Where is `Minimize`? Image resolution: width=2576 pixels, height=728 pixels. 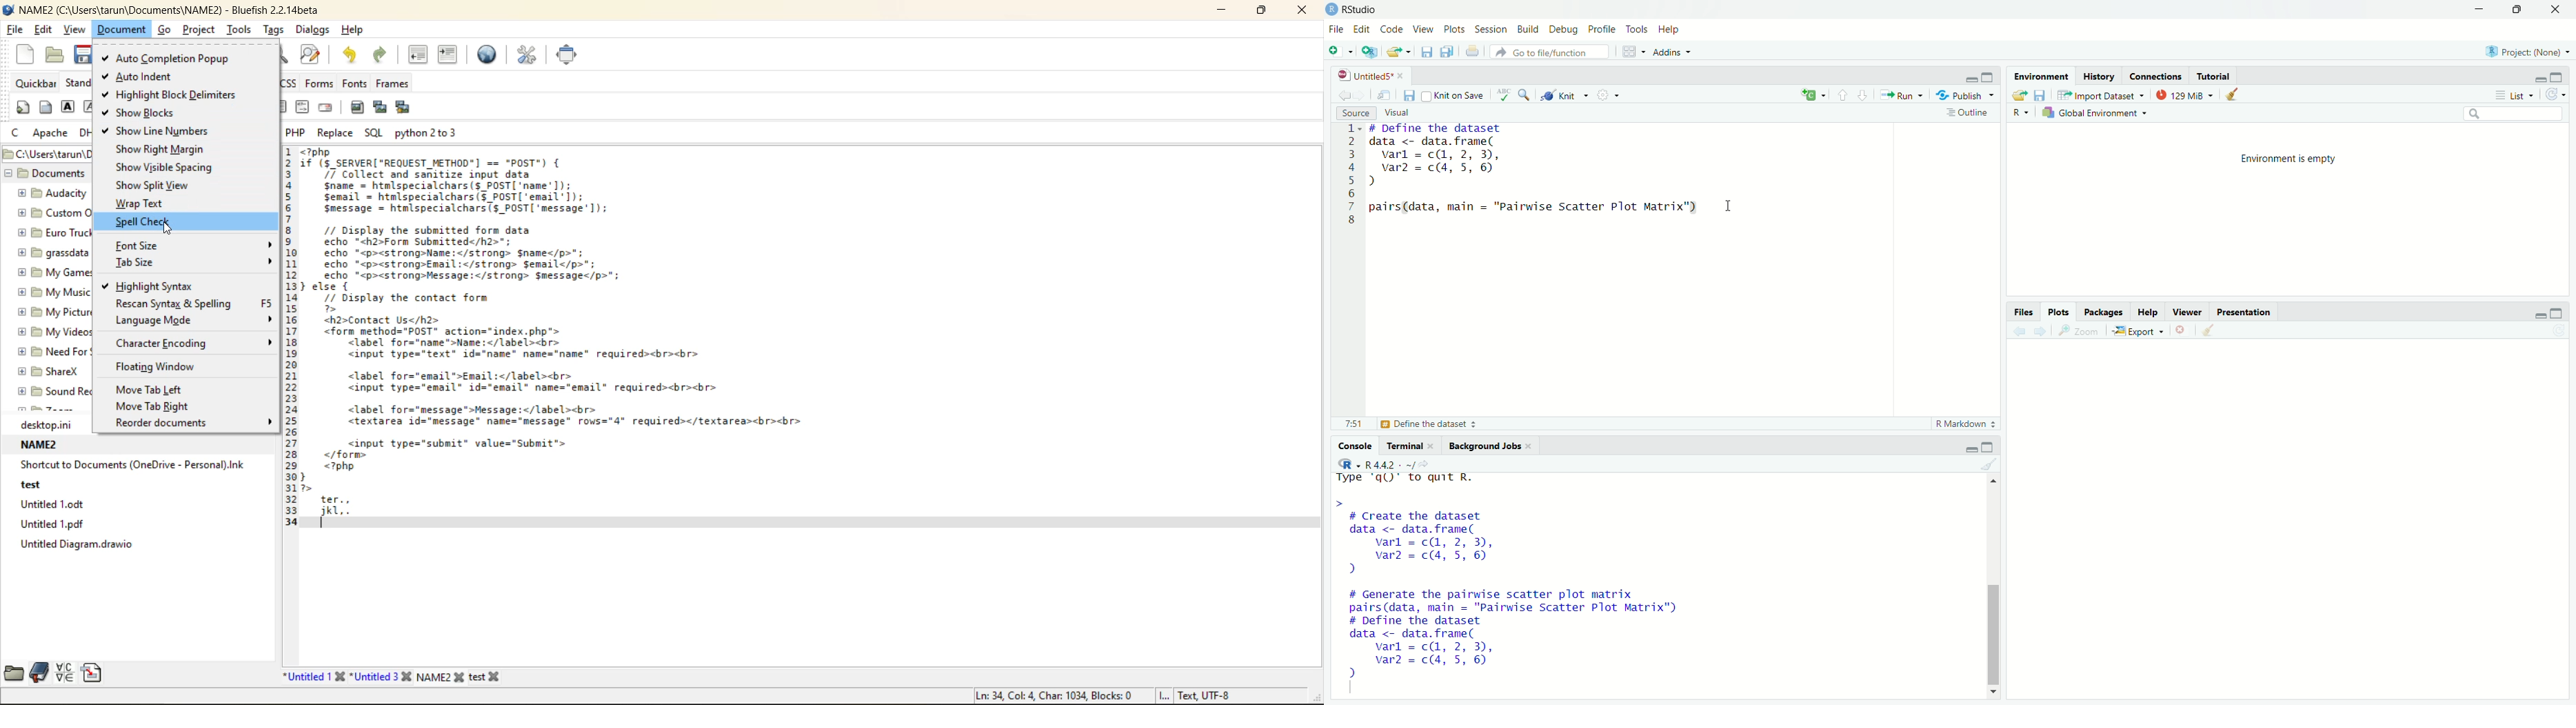 Minimize is located at coordinates (1971, 78).